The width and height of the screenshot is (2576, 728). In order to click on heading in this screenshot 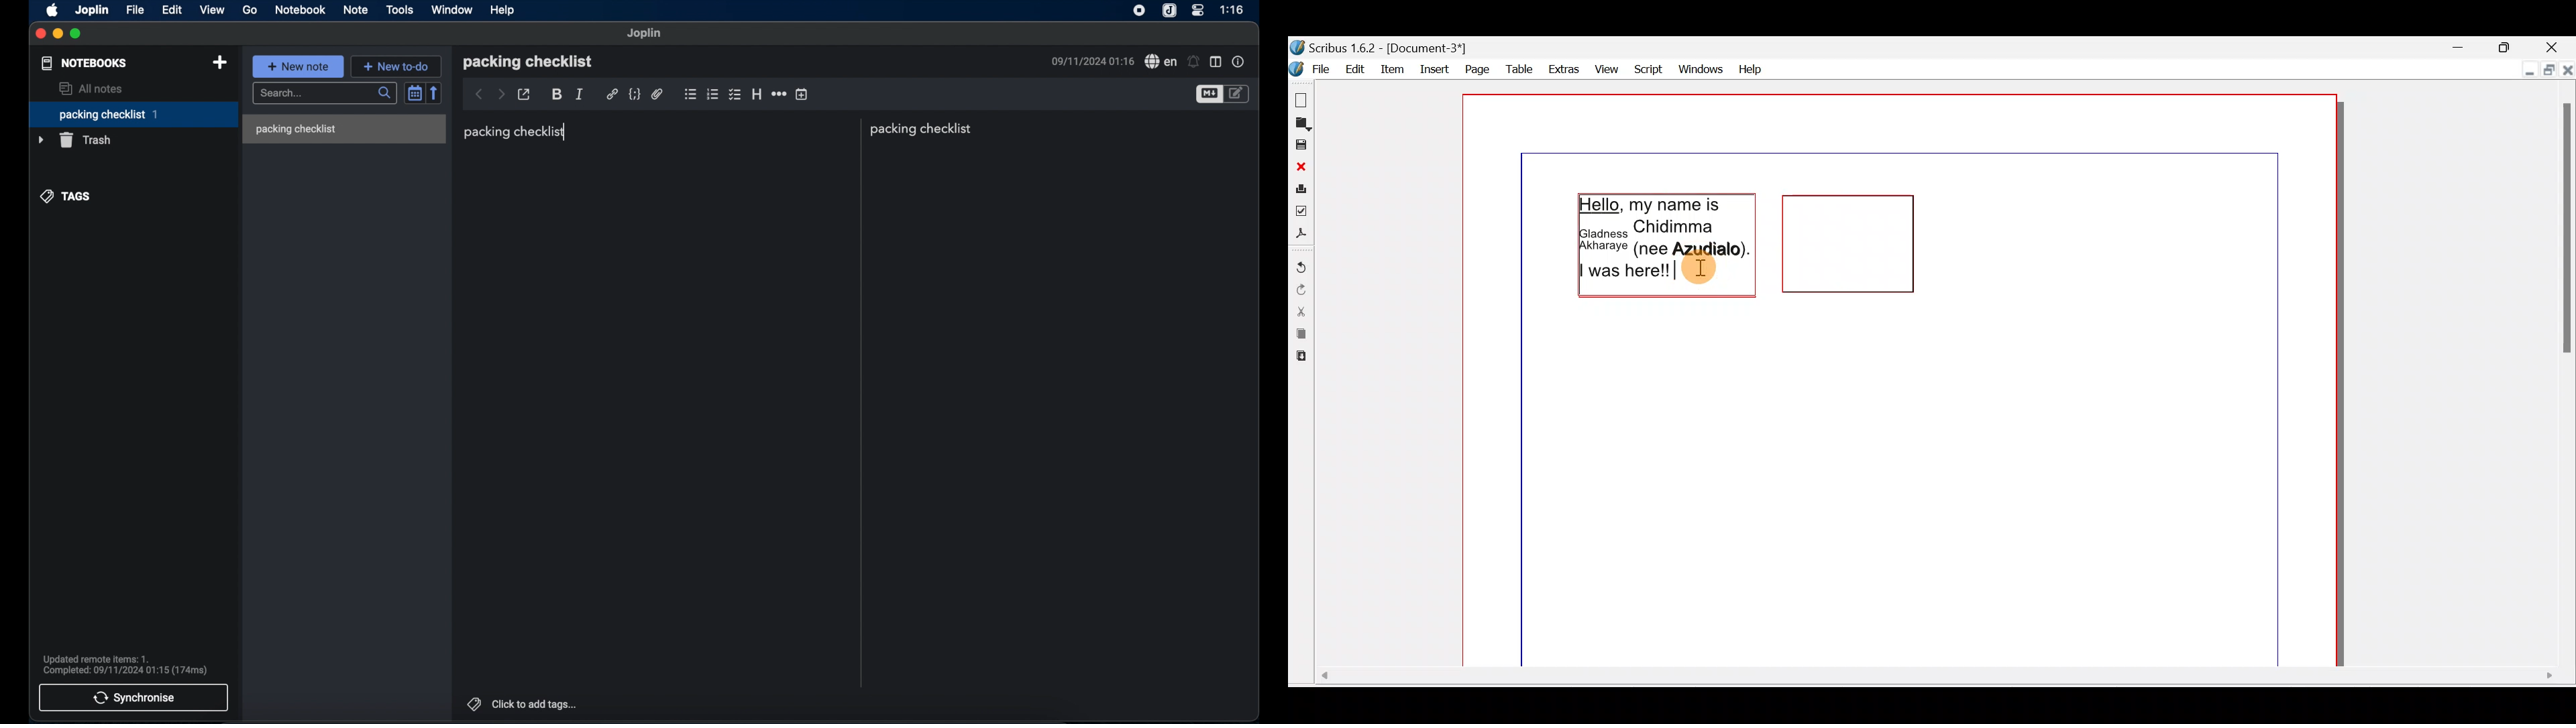, I will do `click(757, 94)`.